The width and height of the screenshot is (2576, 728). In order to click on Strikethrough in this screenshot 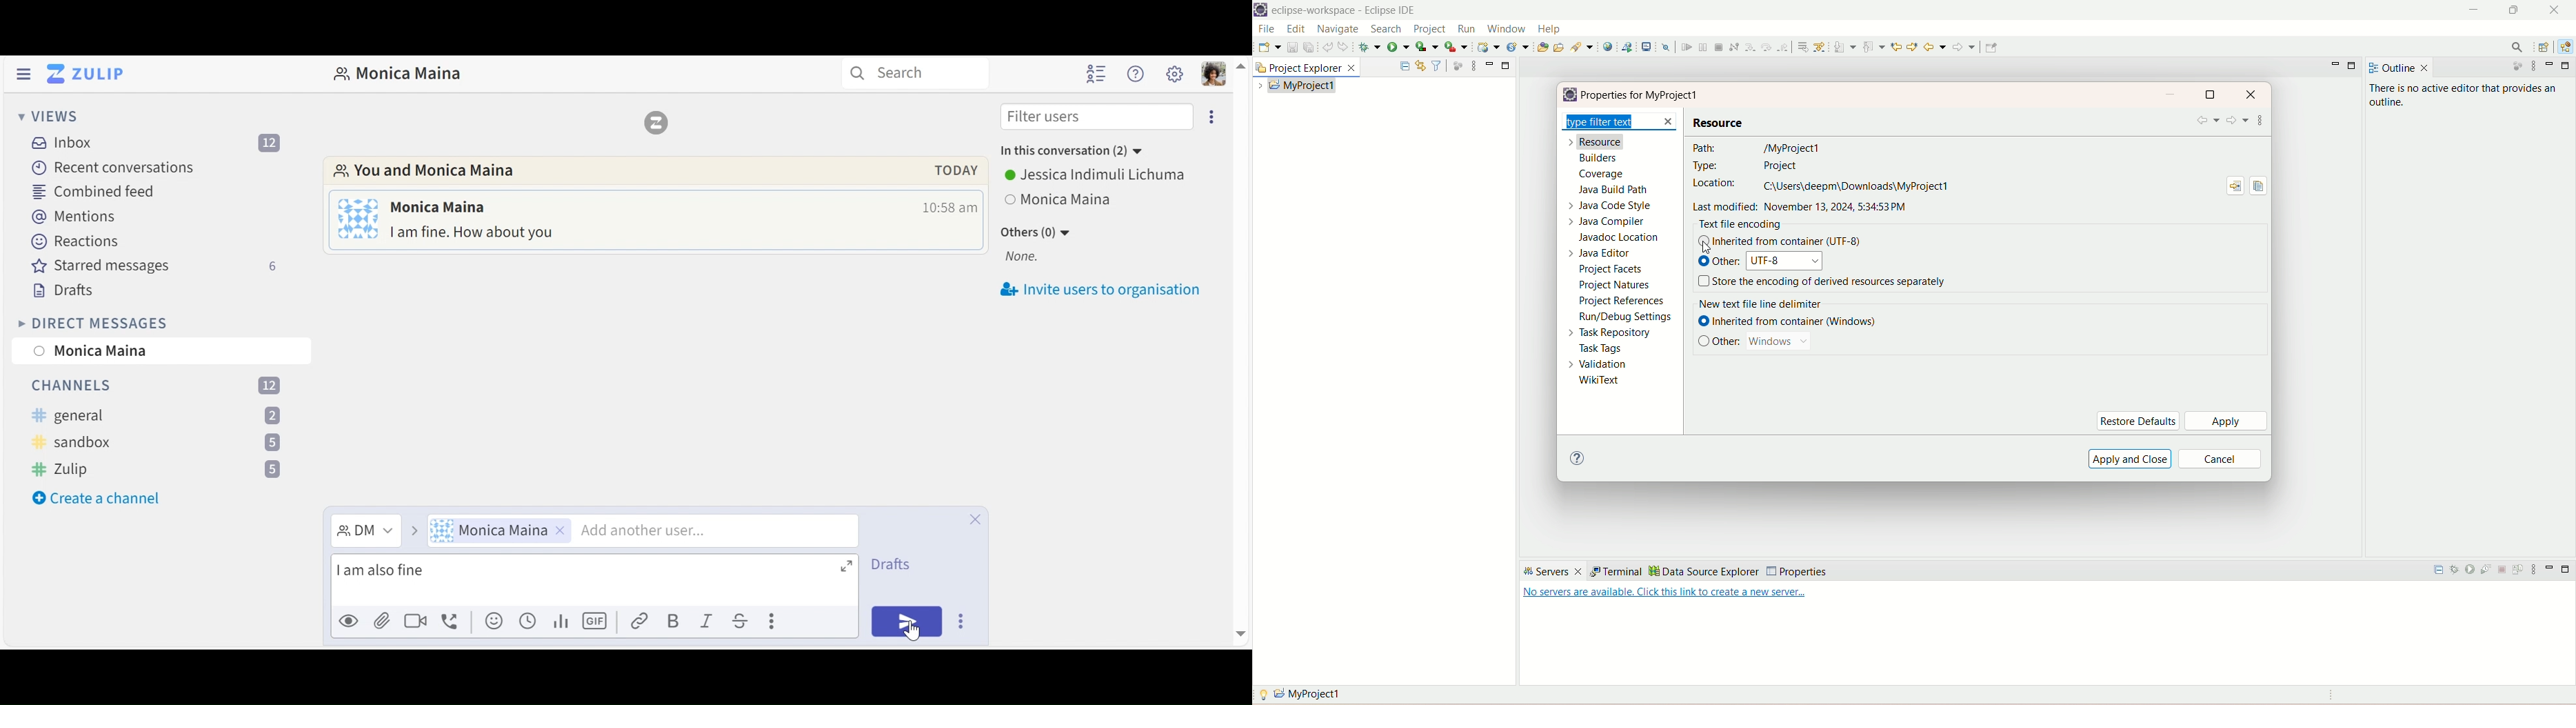, I will do `click(741, 620)`.